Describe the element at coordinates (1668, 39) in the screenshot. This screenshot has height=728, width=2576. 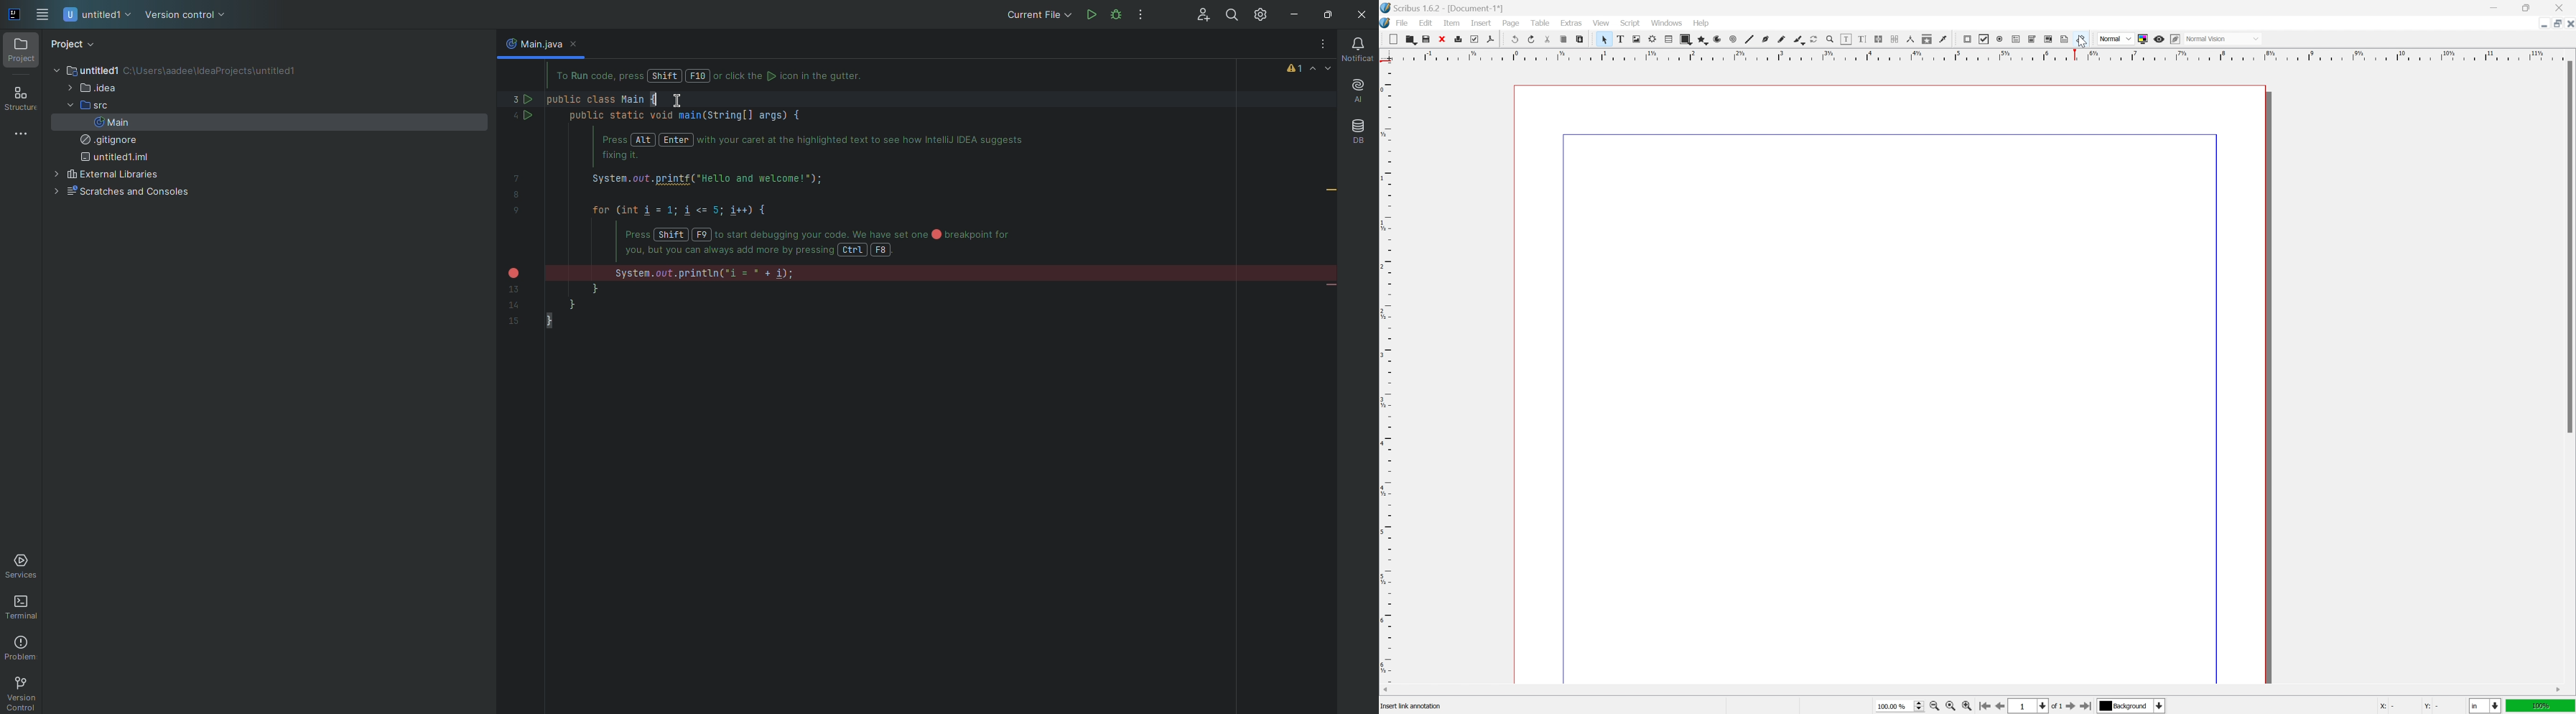
I see `table` at that location.